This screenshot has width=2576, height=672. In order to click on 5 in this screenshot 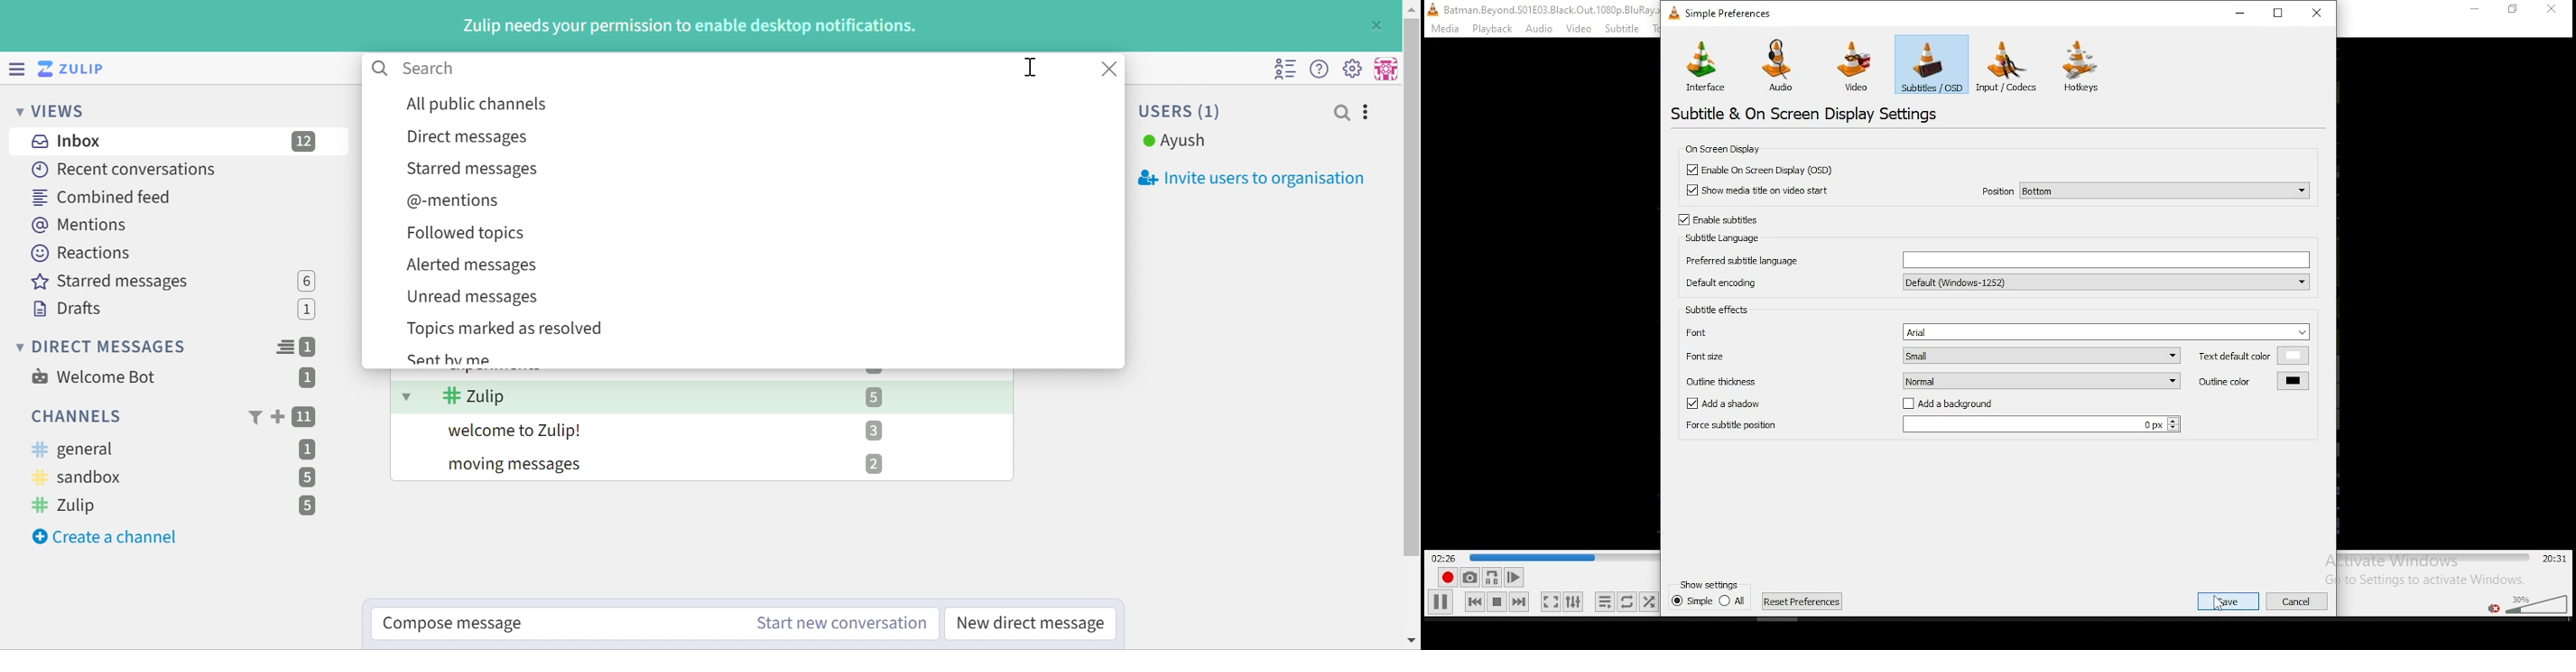, I will do `click(874, 397)`.